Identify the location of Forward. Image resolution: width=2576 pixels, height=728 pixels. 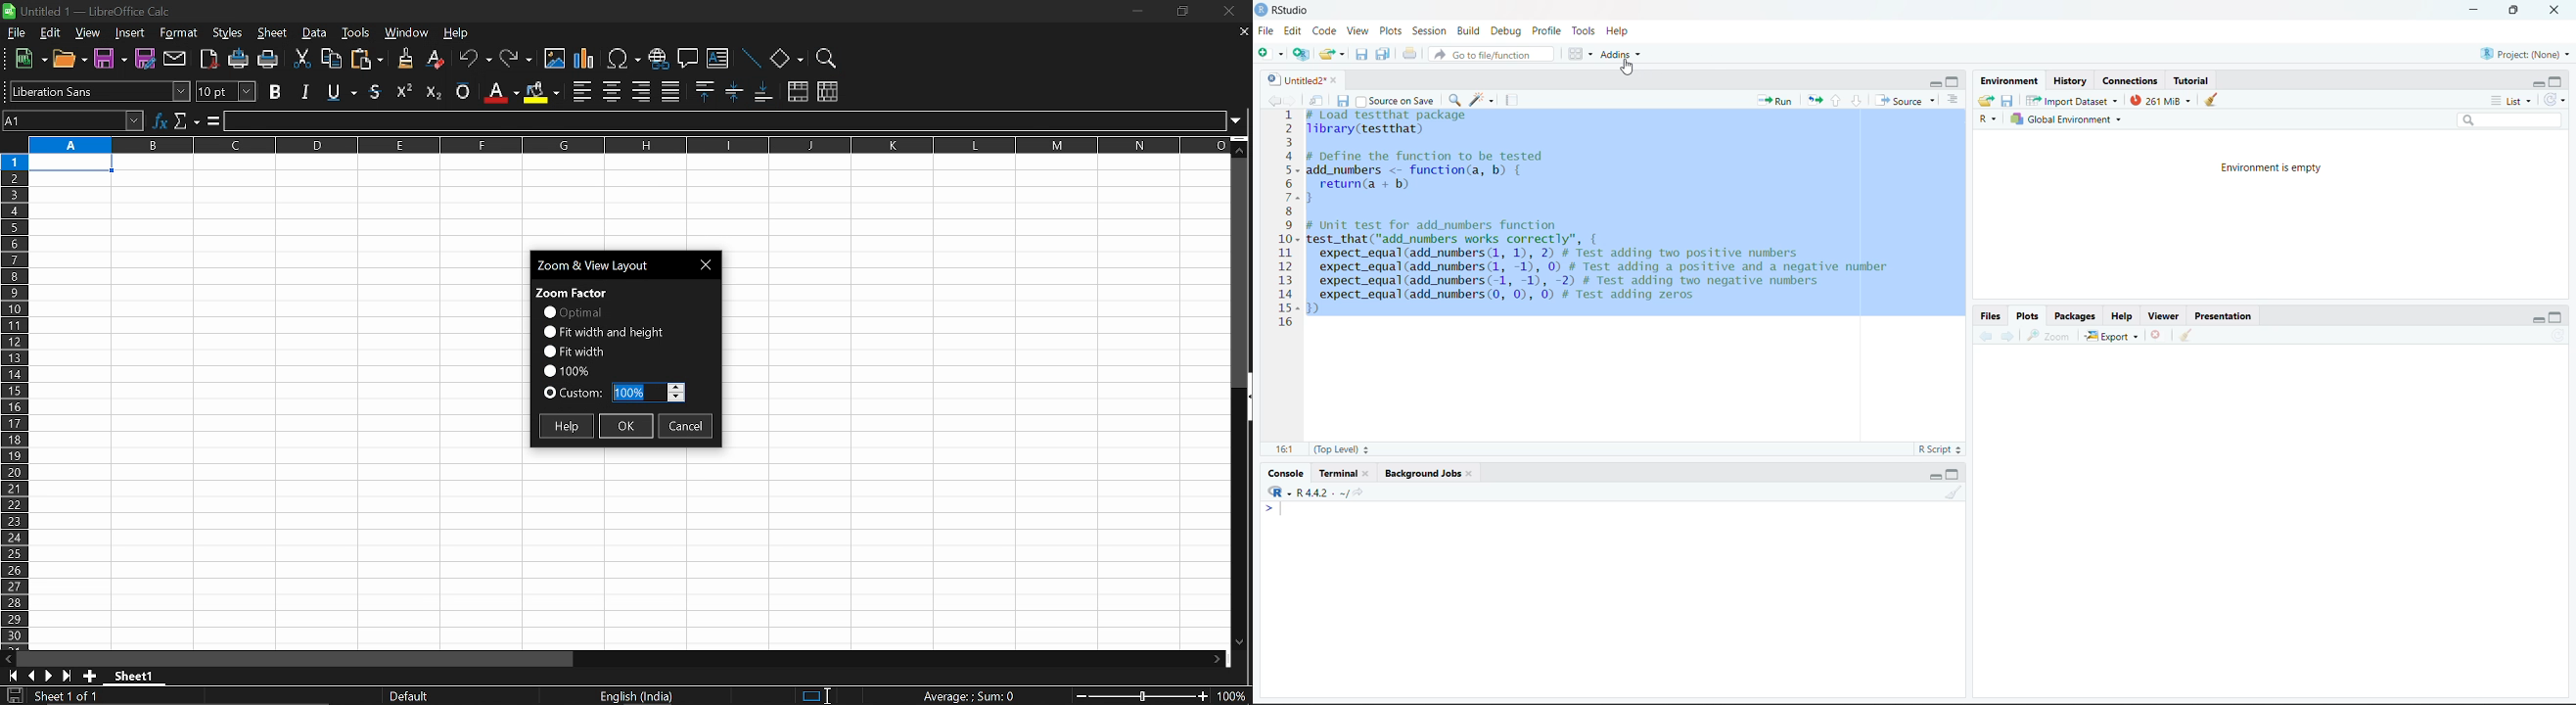
(2007, 335).